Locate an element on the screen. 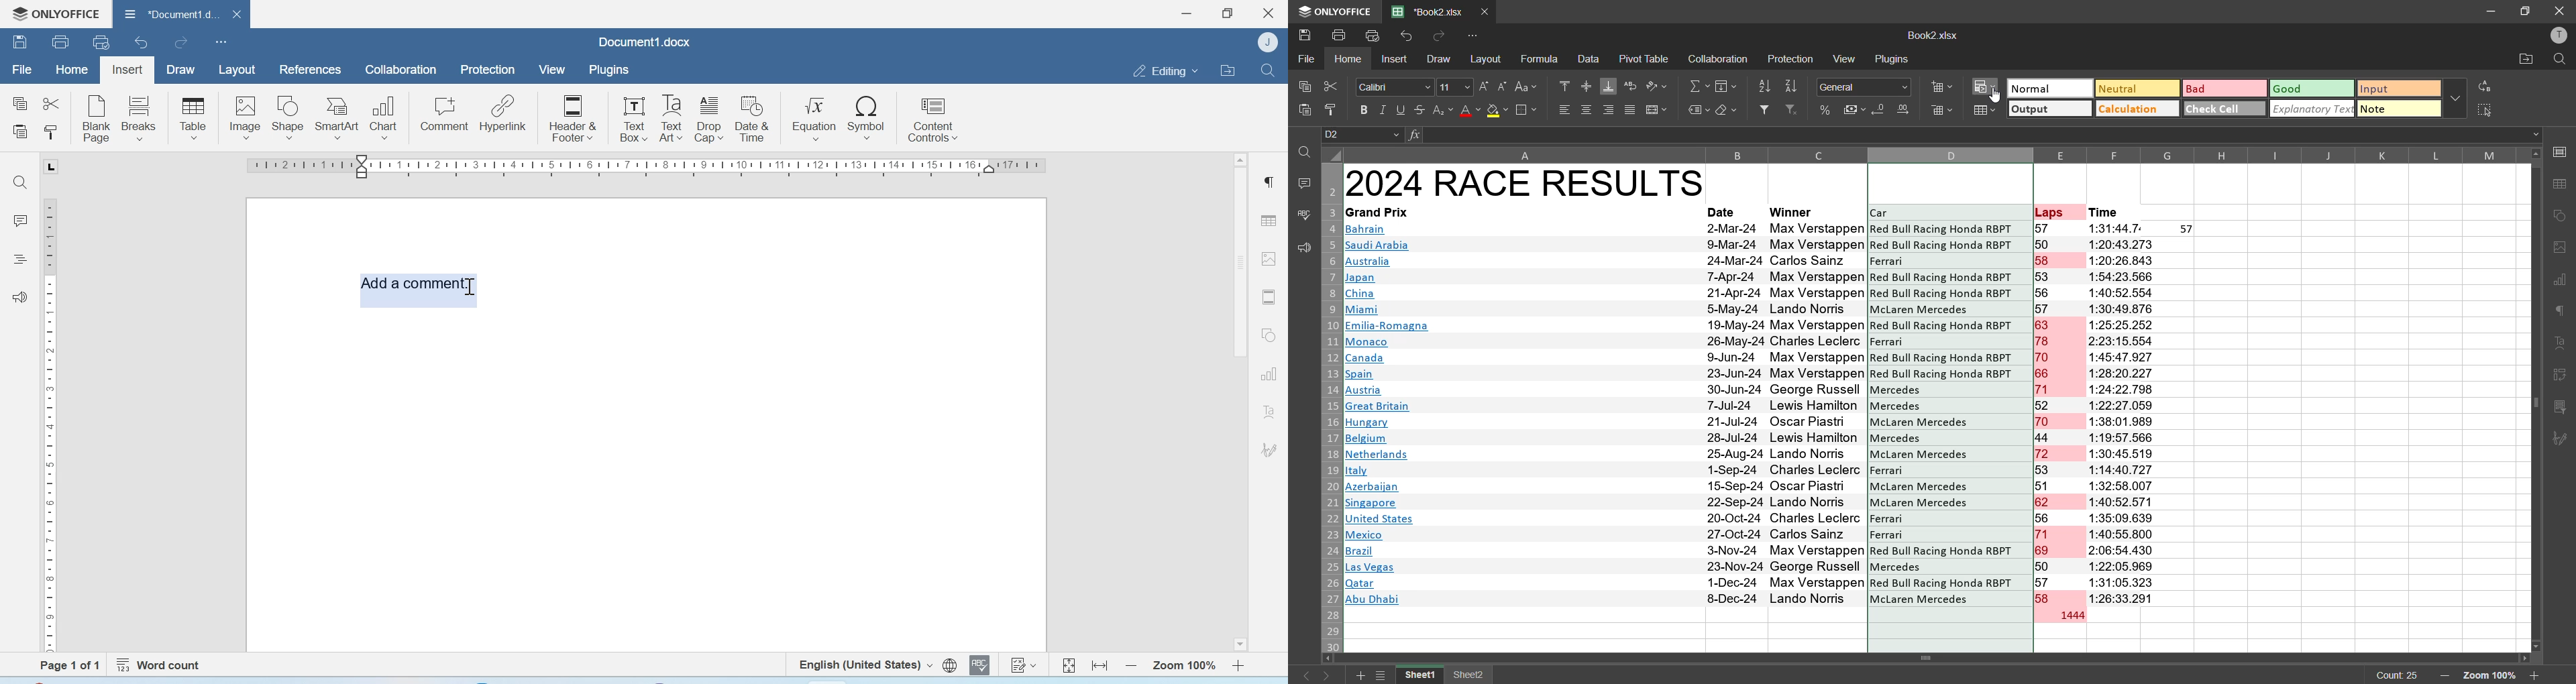  Text is located at coordinates (1269, 411).